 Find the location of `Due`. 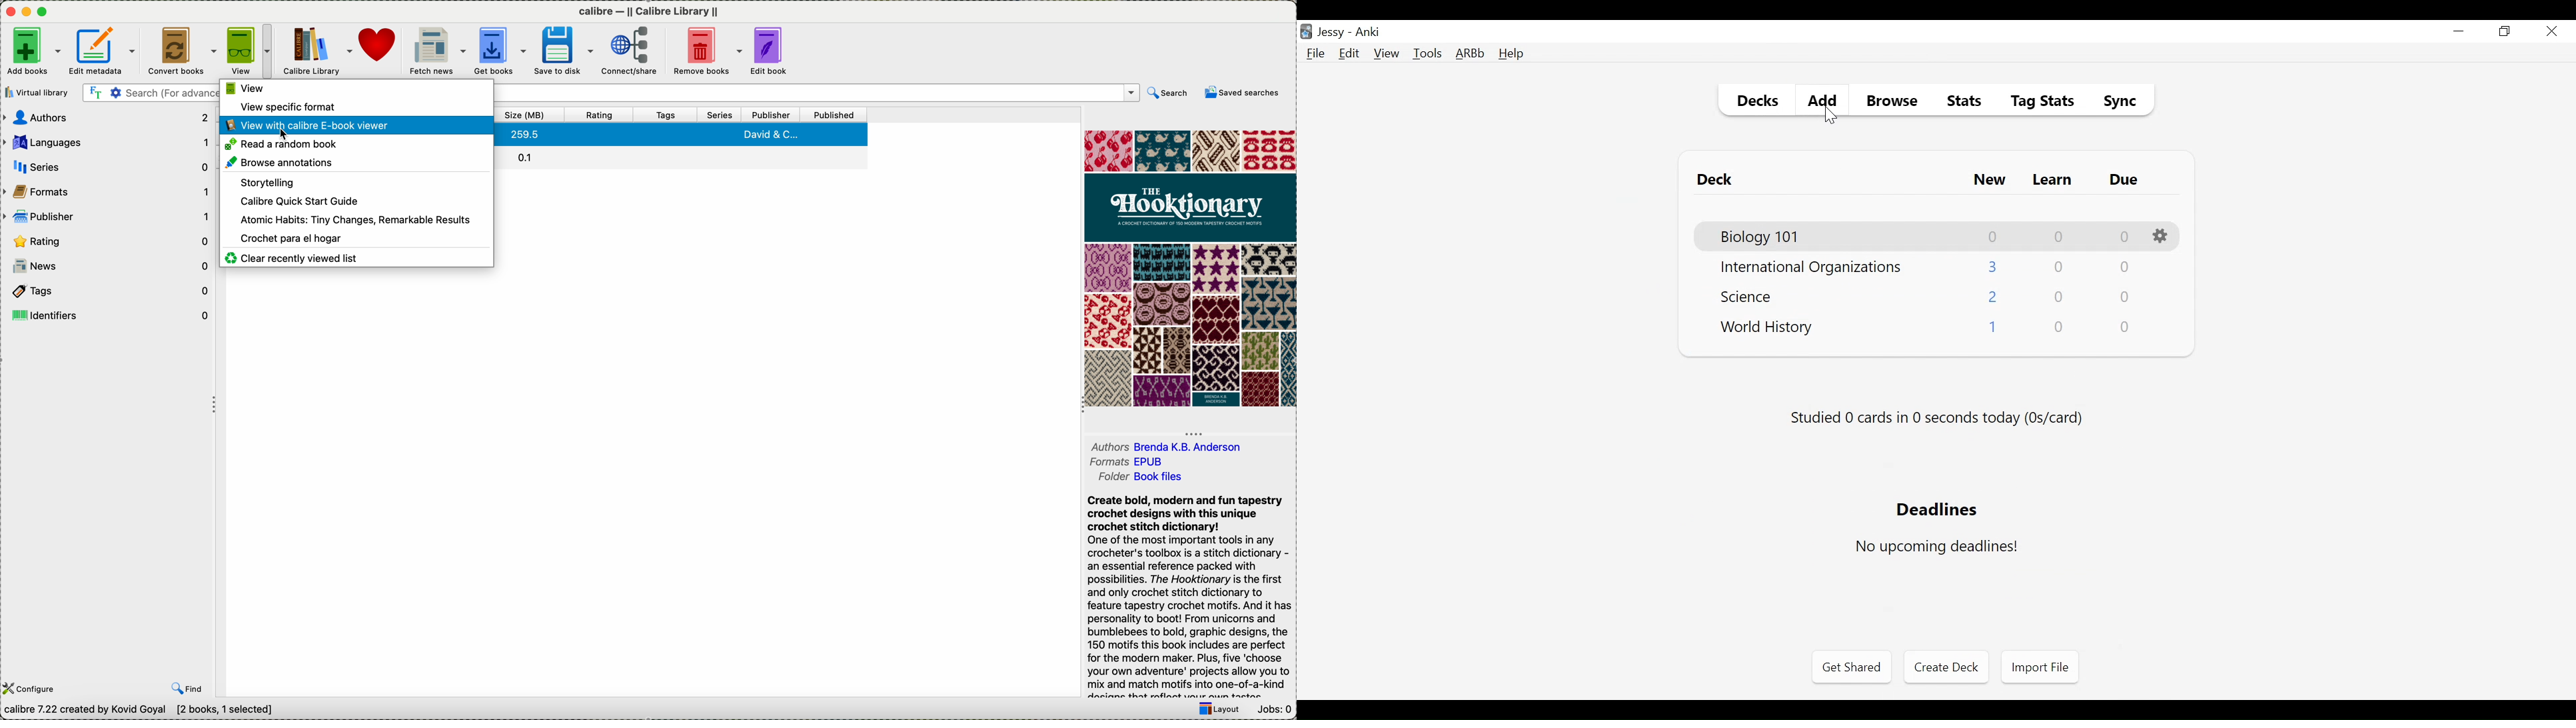

Due is located at coordinates (2125, 180).